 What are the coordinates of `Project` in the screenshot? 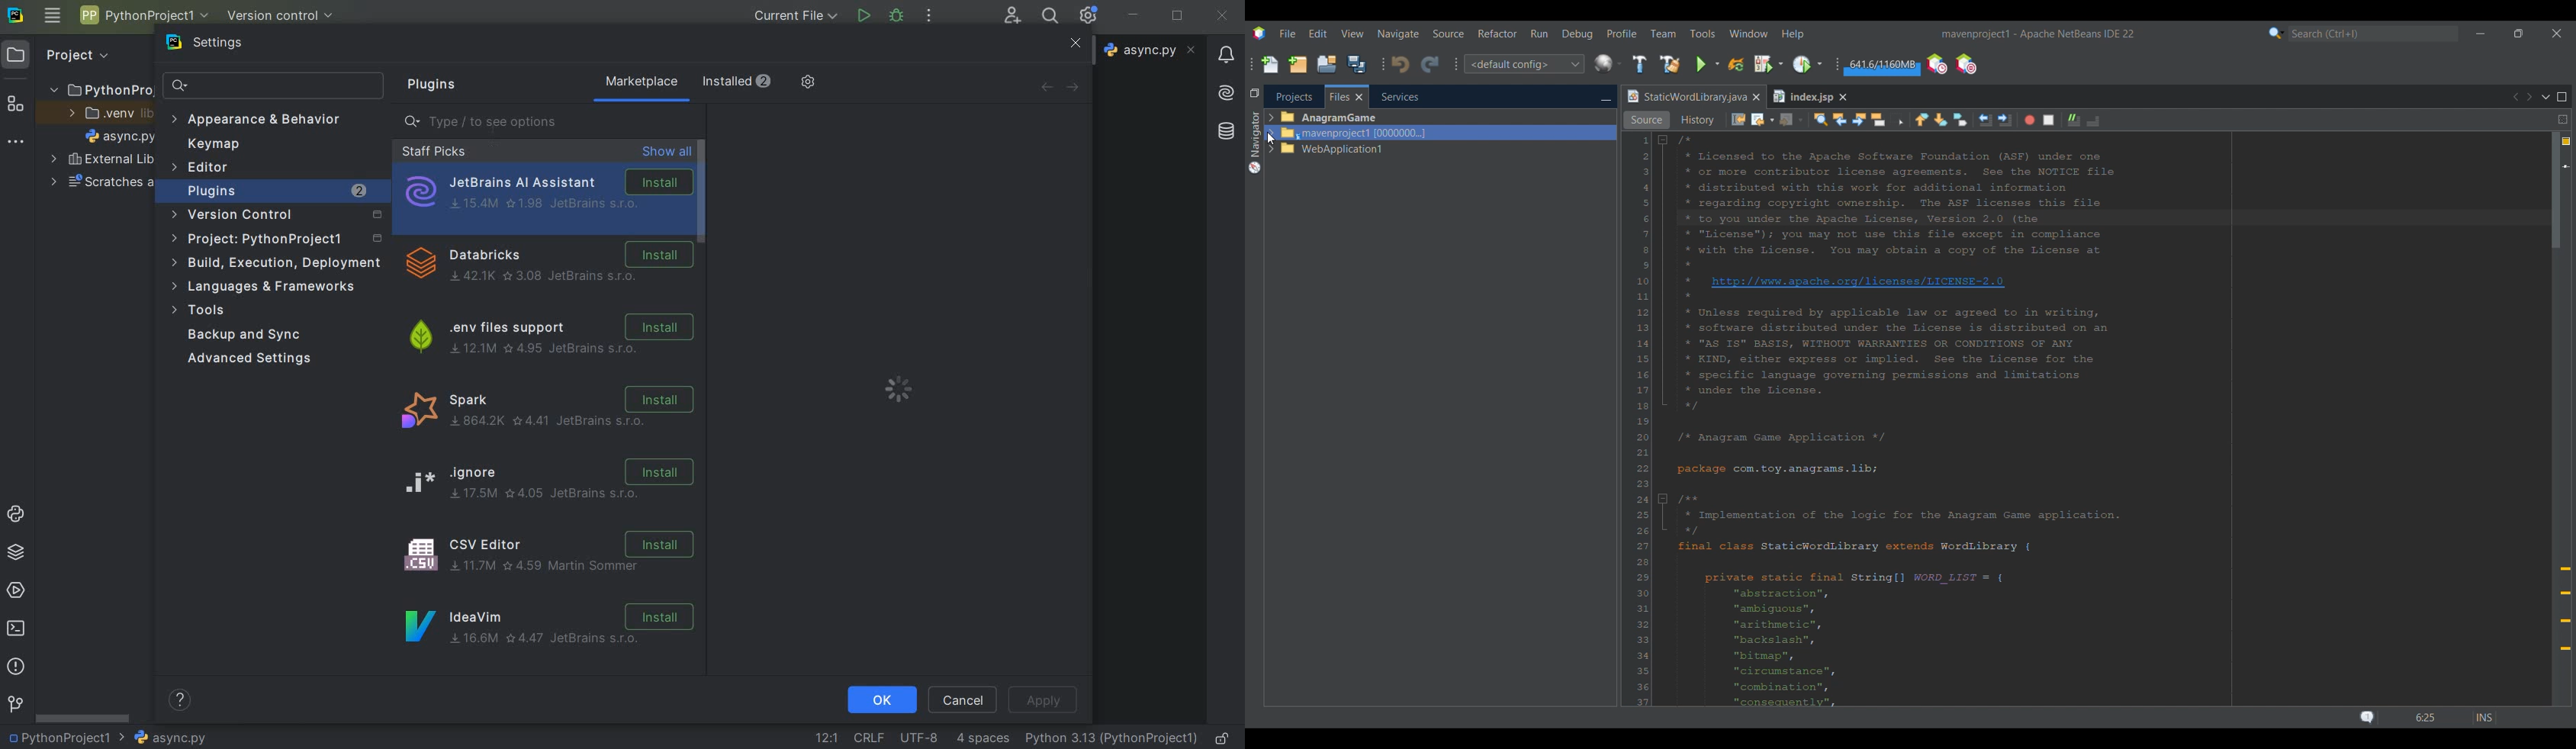 It's located at (77, 56).